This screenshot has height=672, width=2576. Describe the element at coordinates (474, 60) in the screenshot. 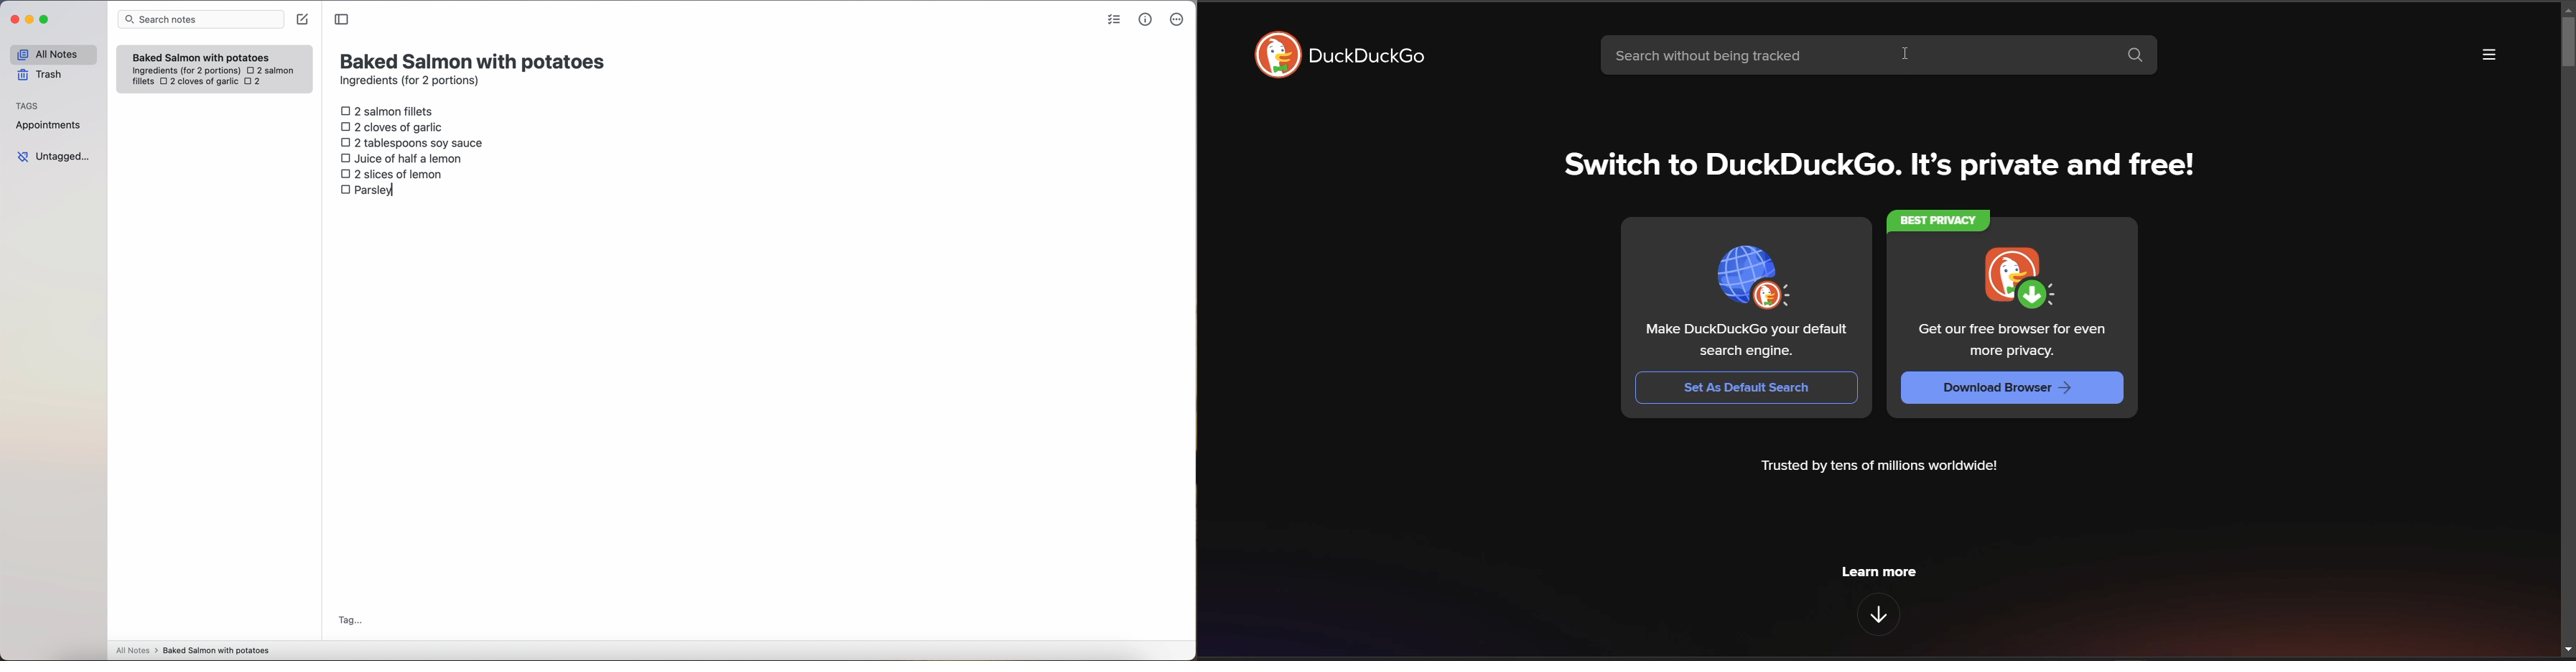

I see `title` at that location.